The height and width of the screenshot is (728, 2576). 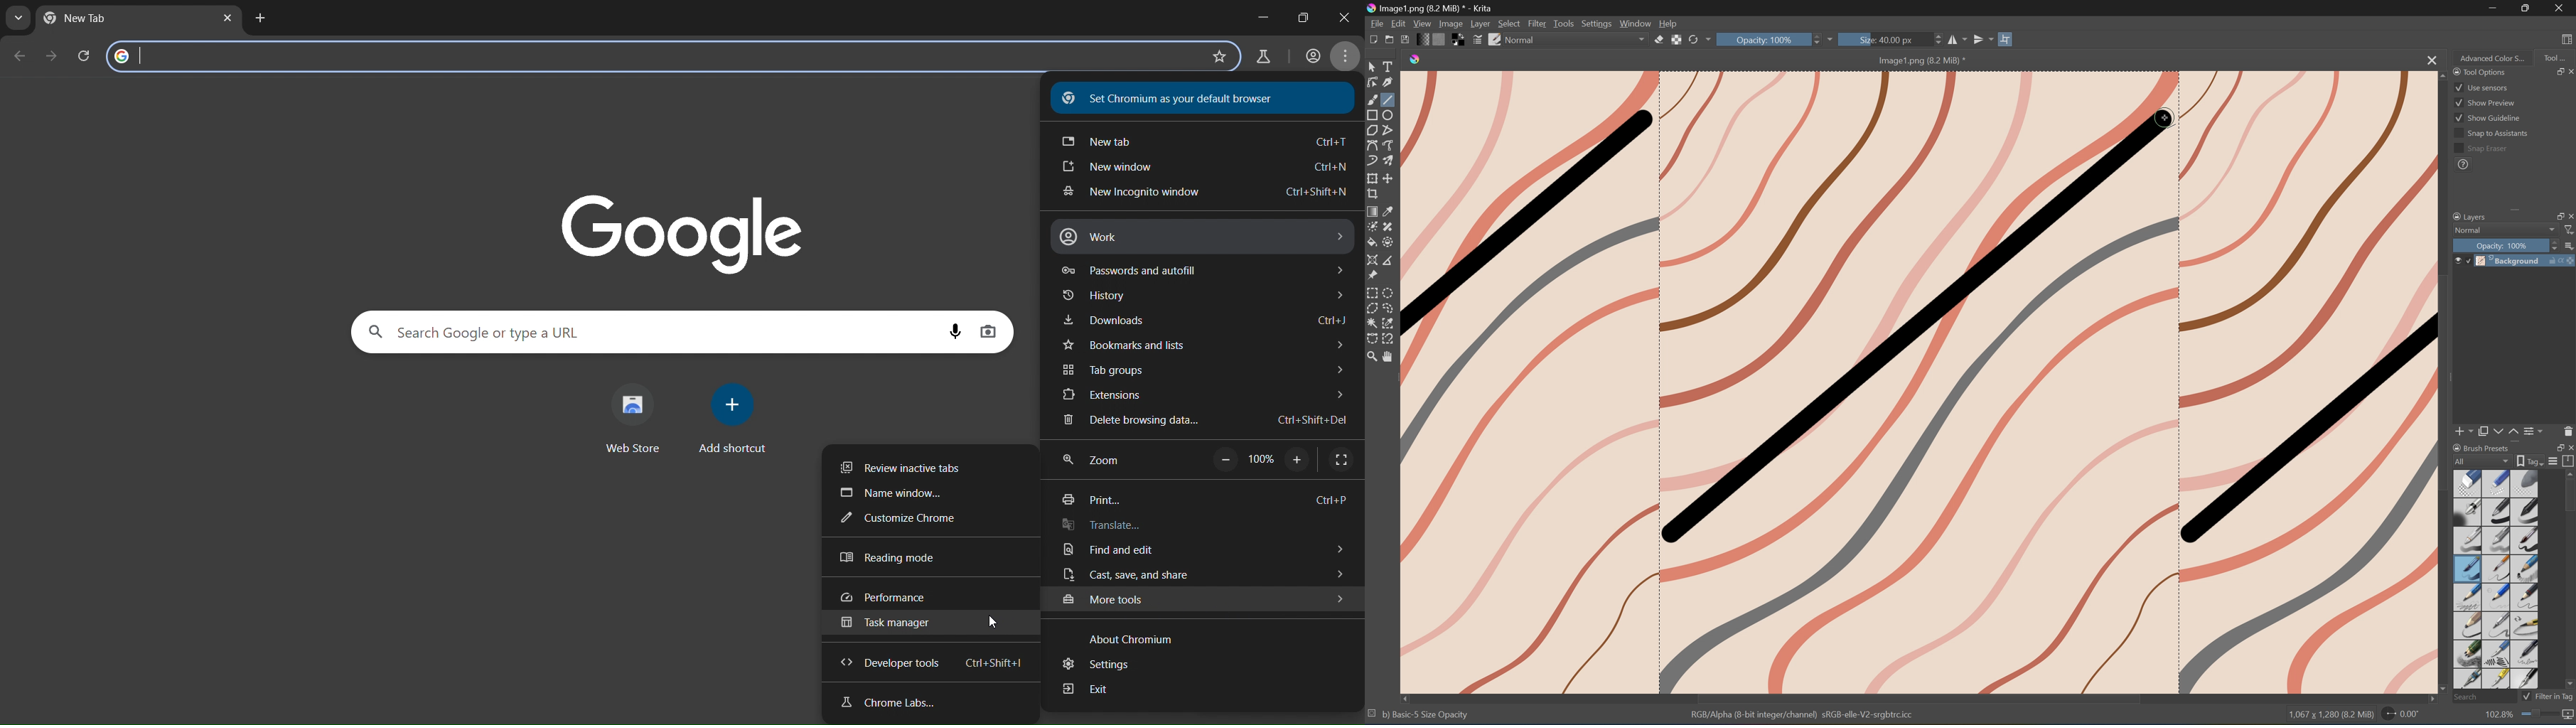 I want to click on Add new layer, so click(x=2465, y=431).